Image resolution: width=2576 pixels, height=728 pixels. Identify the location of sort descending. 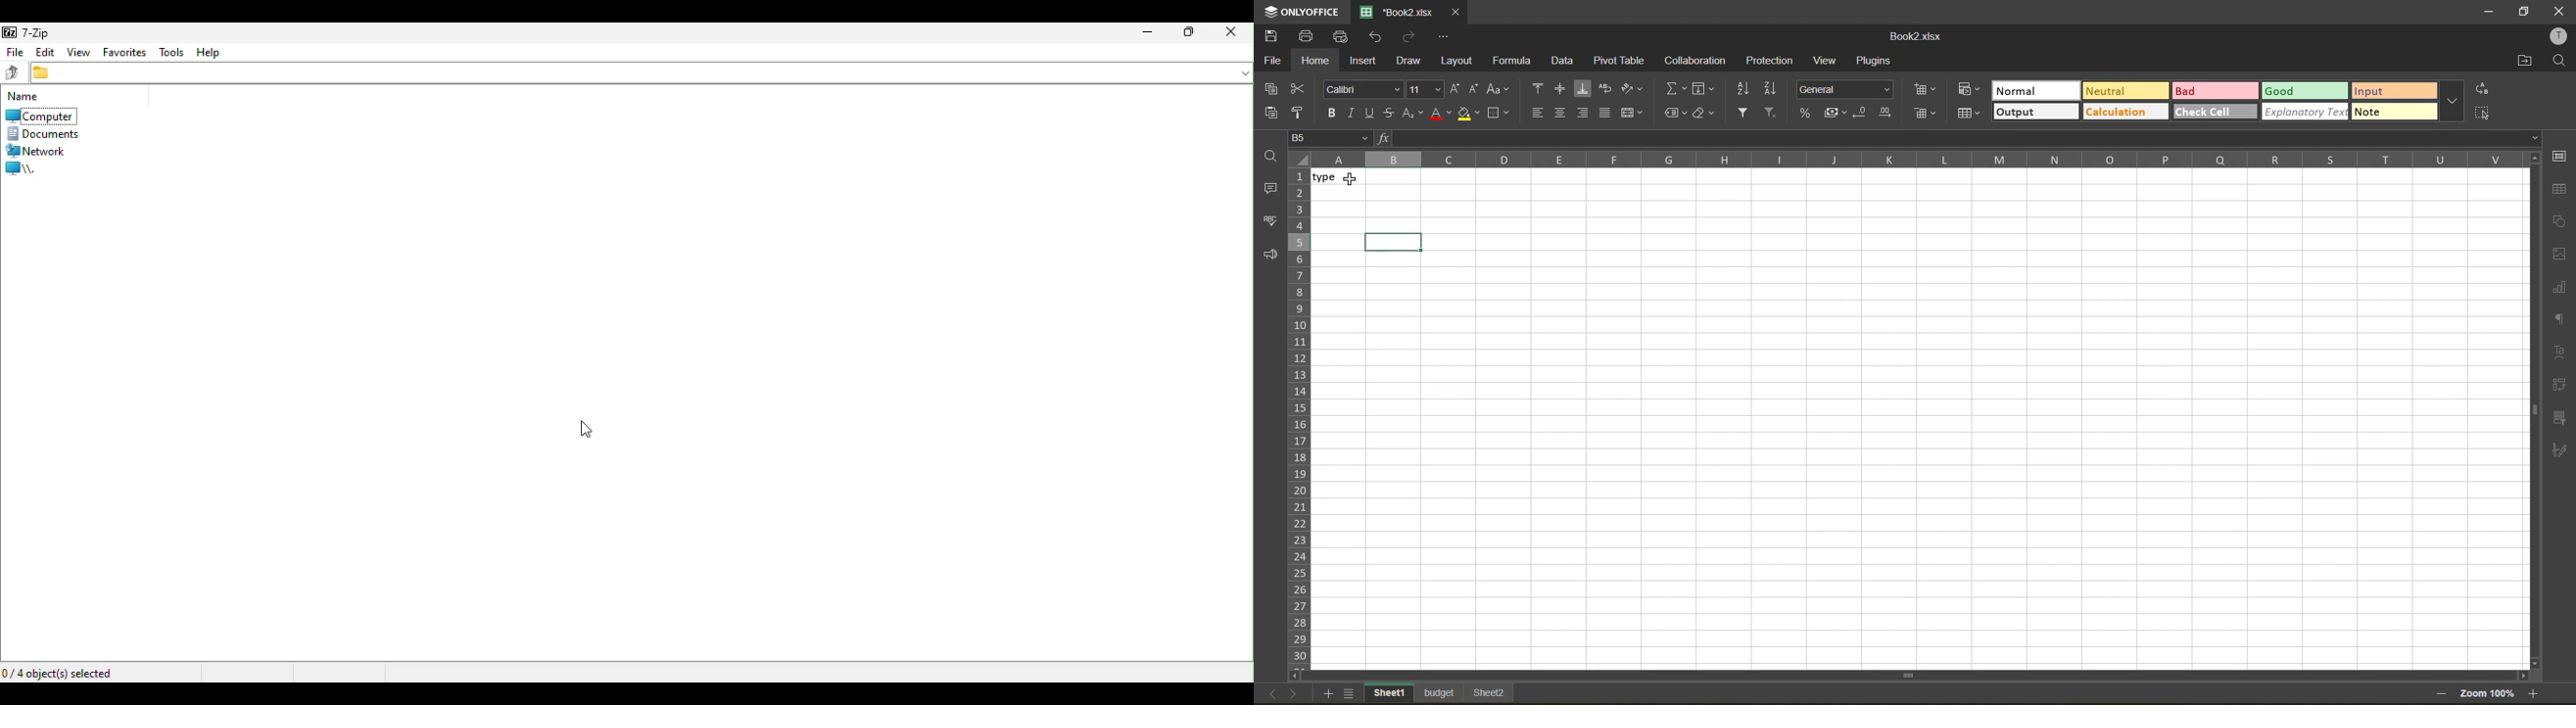
(1774, 89).